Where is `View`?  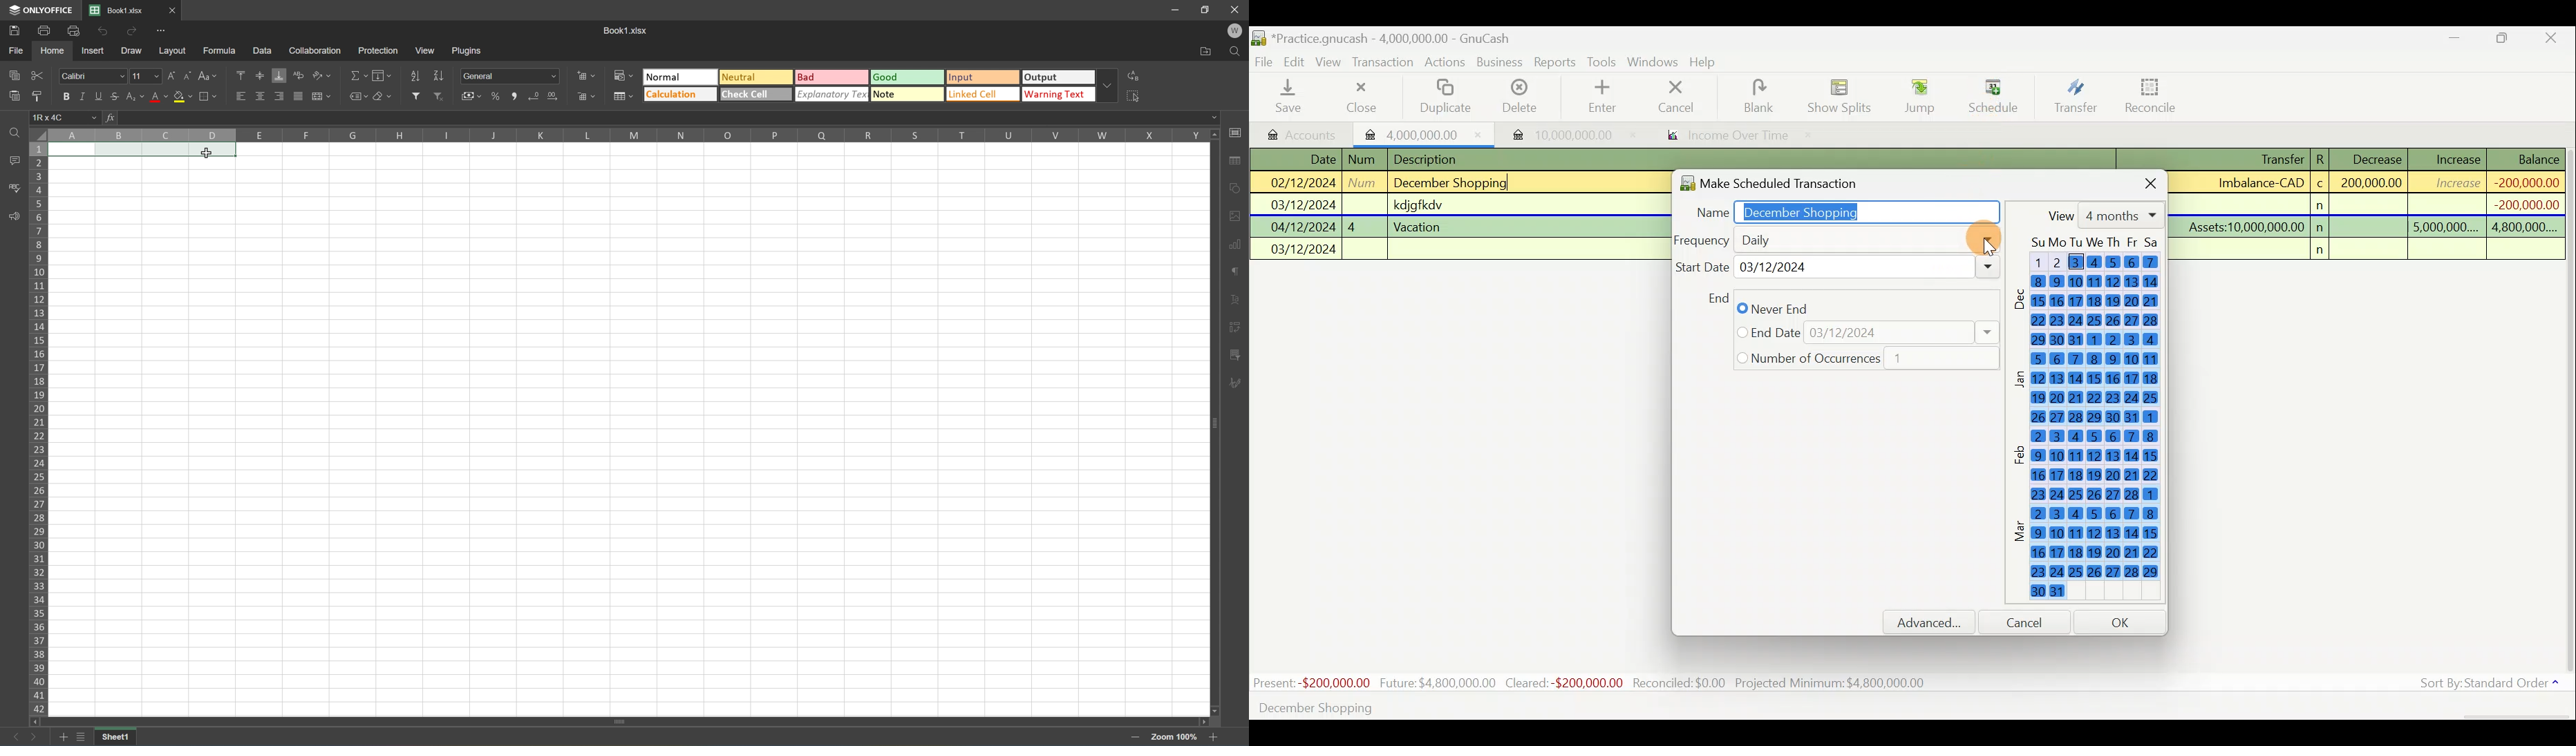
View is located at coordinates (2103, 215).